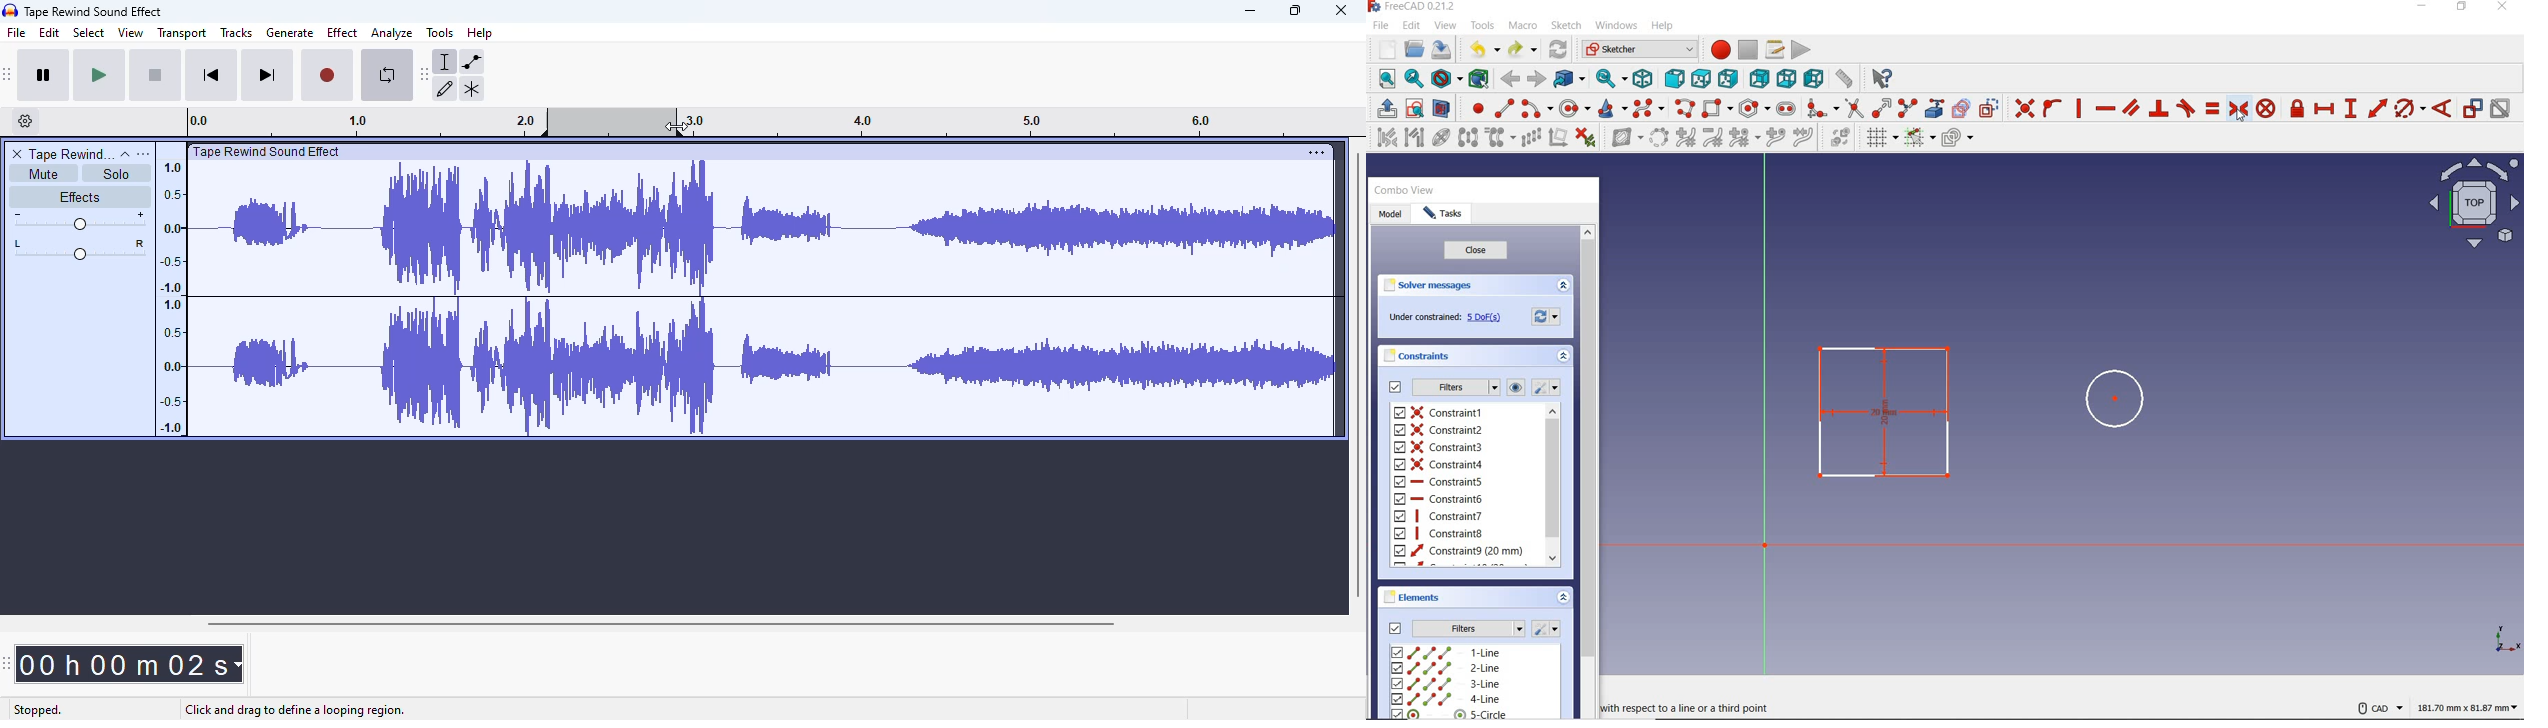 The image size is (2548, 728). Describe the element at coordinates (39, 173) in the screenshot. I see `mute` at that location.